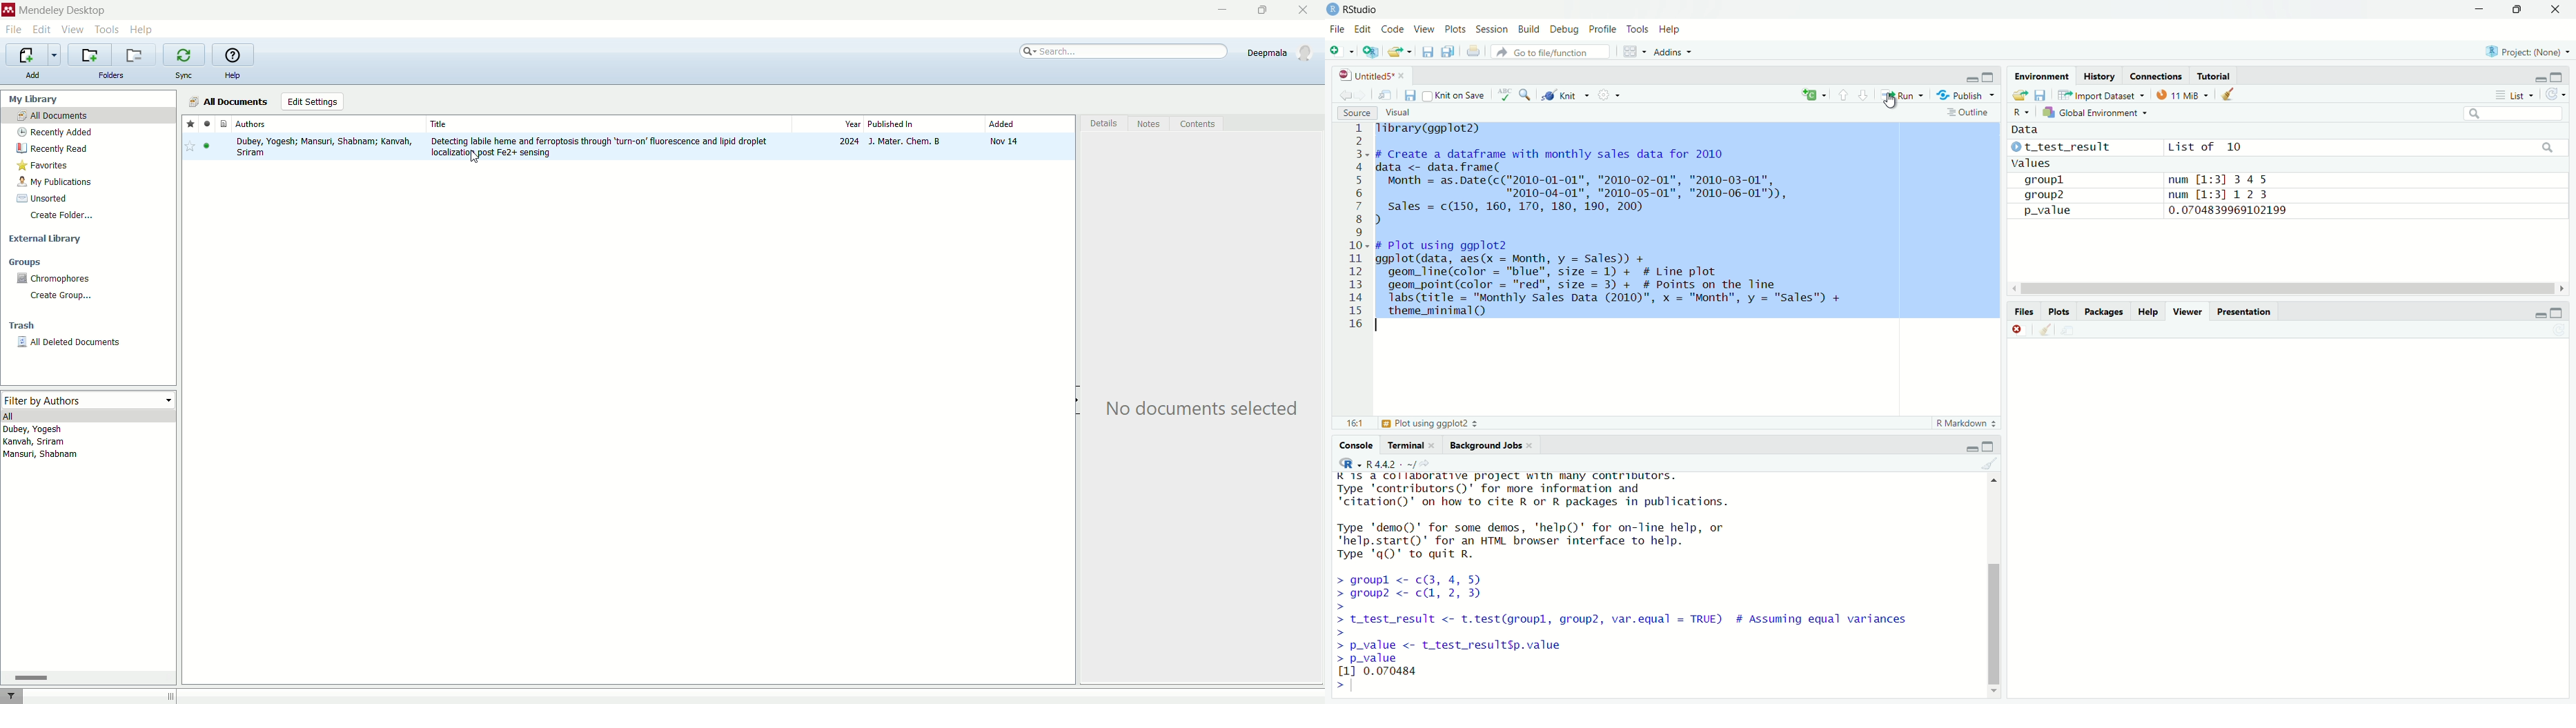 The image size is (2576, 728). Describe the element at coordinates (2480, 10) in the screenshot. I see `minimise` at that location.